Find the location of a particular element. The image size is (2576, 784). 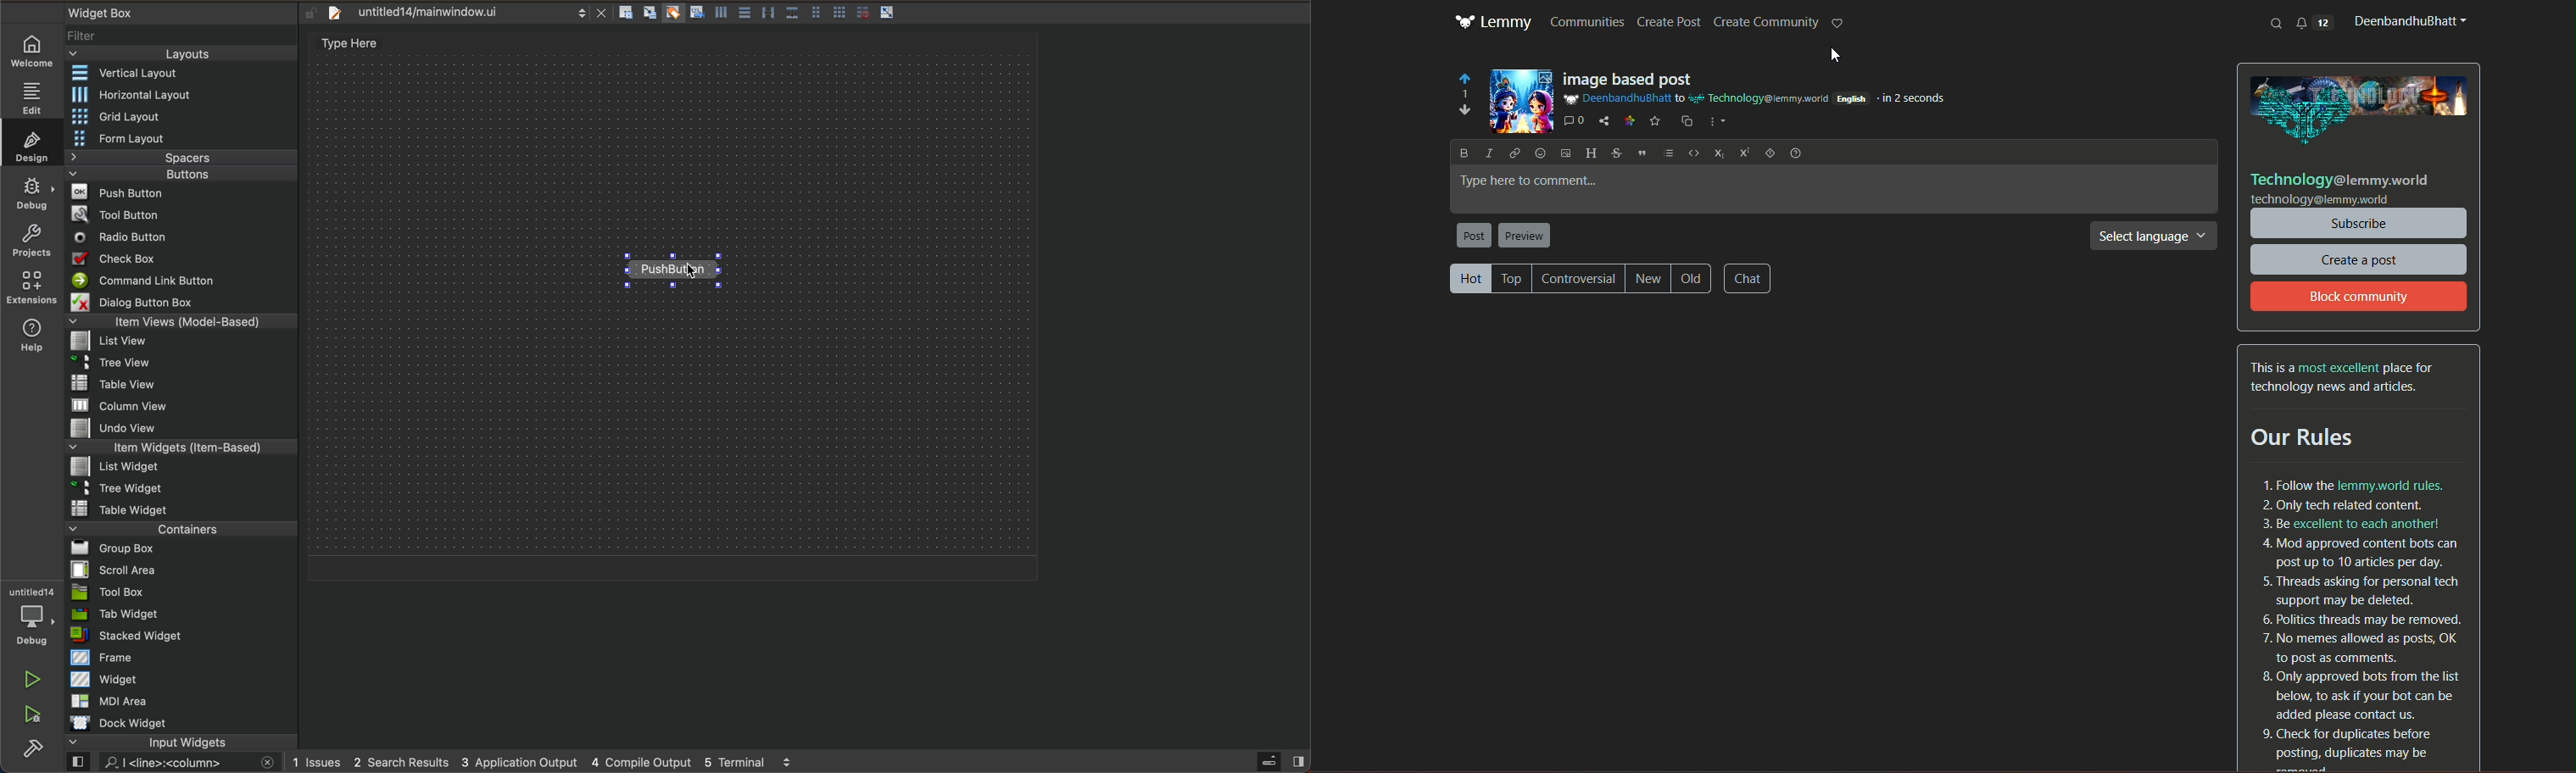

tab widget is located at coordinates (181, 615).